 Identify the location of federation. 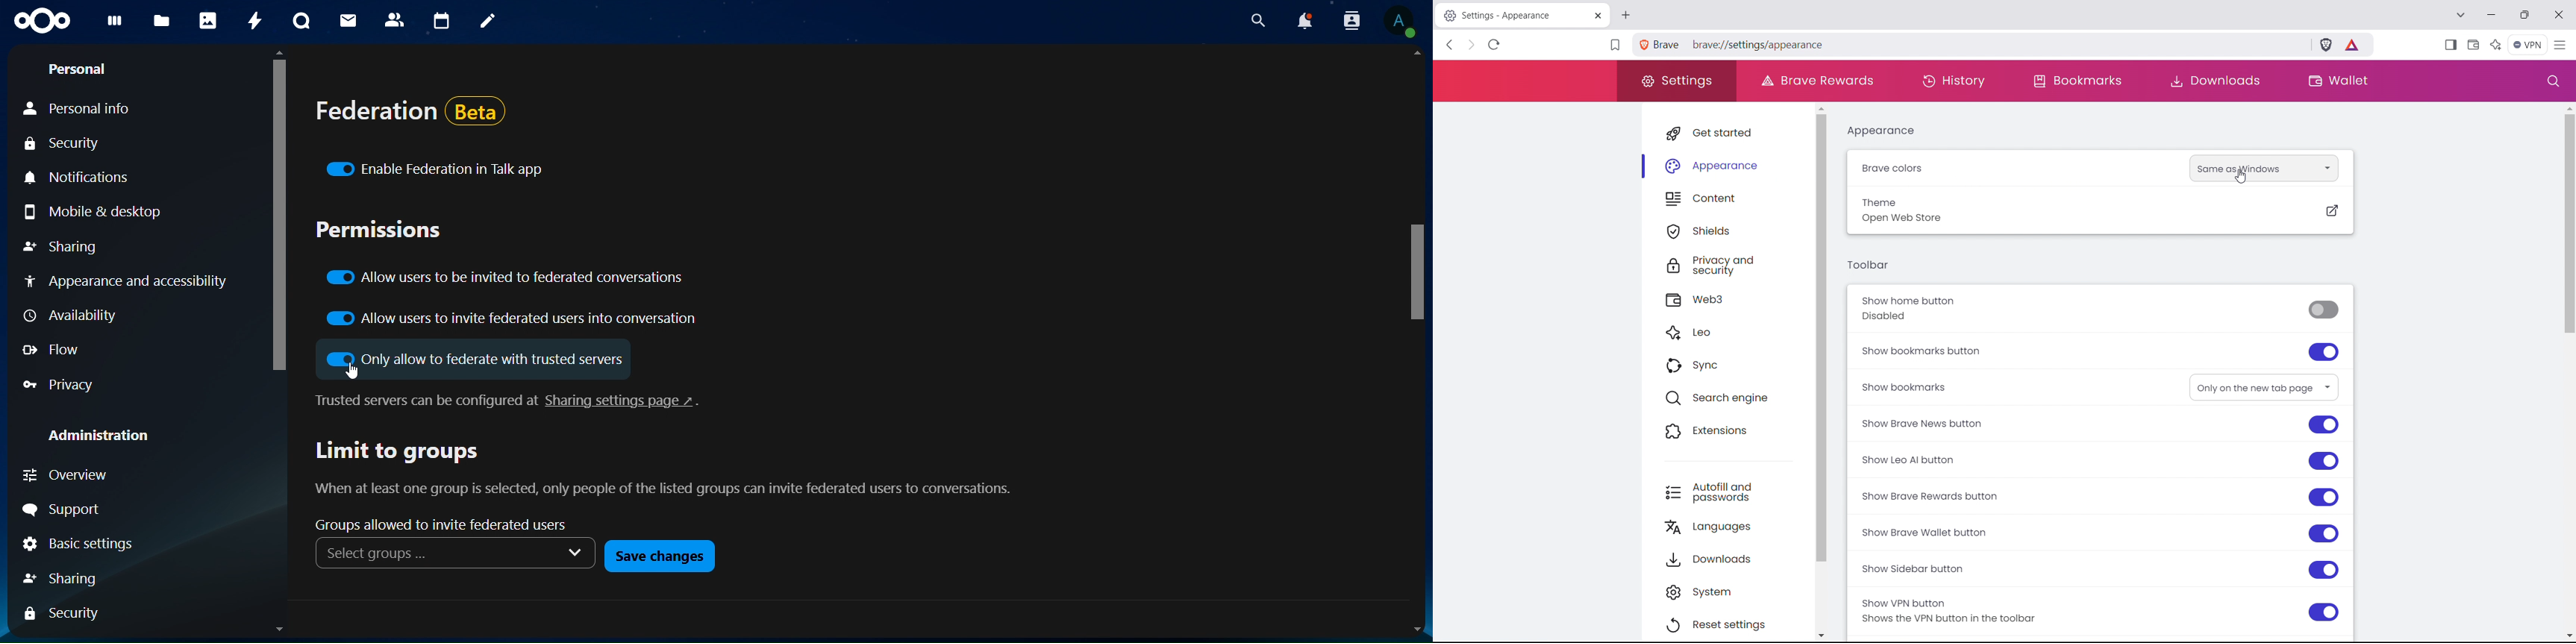
(418, 118).